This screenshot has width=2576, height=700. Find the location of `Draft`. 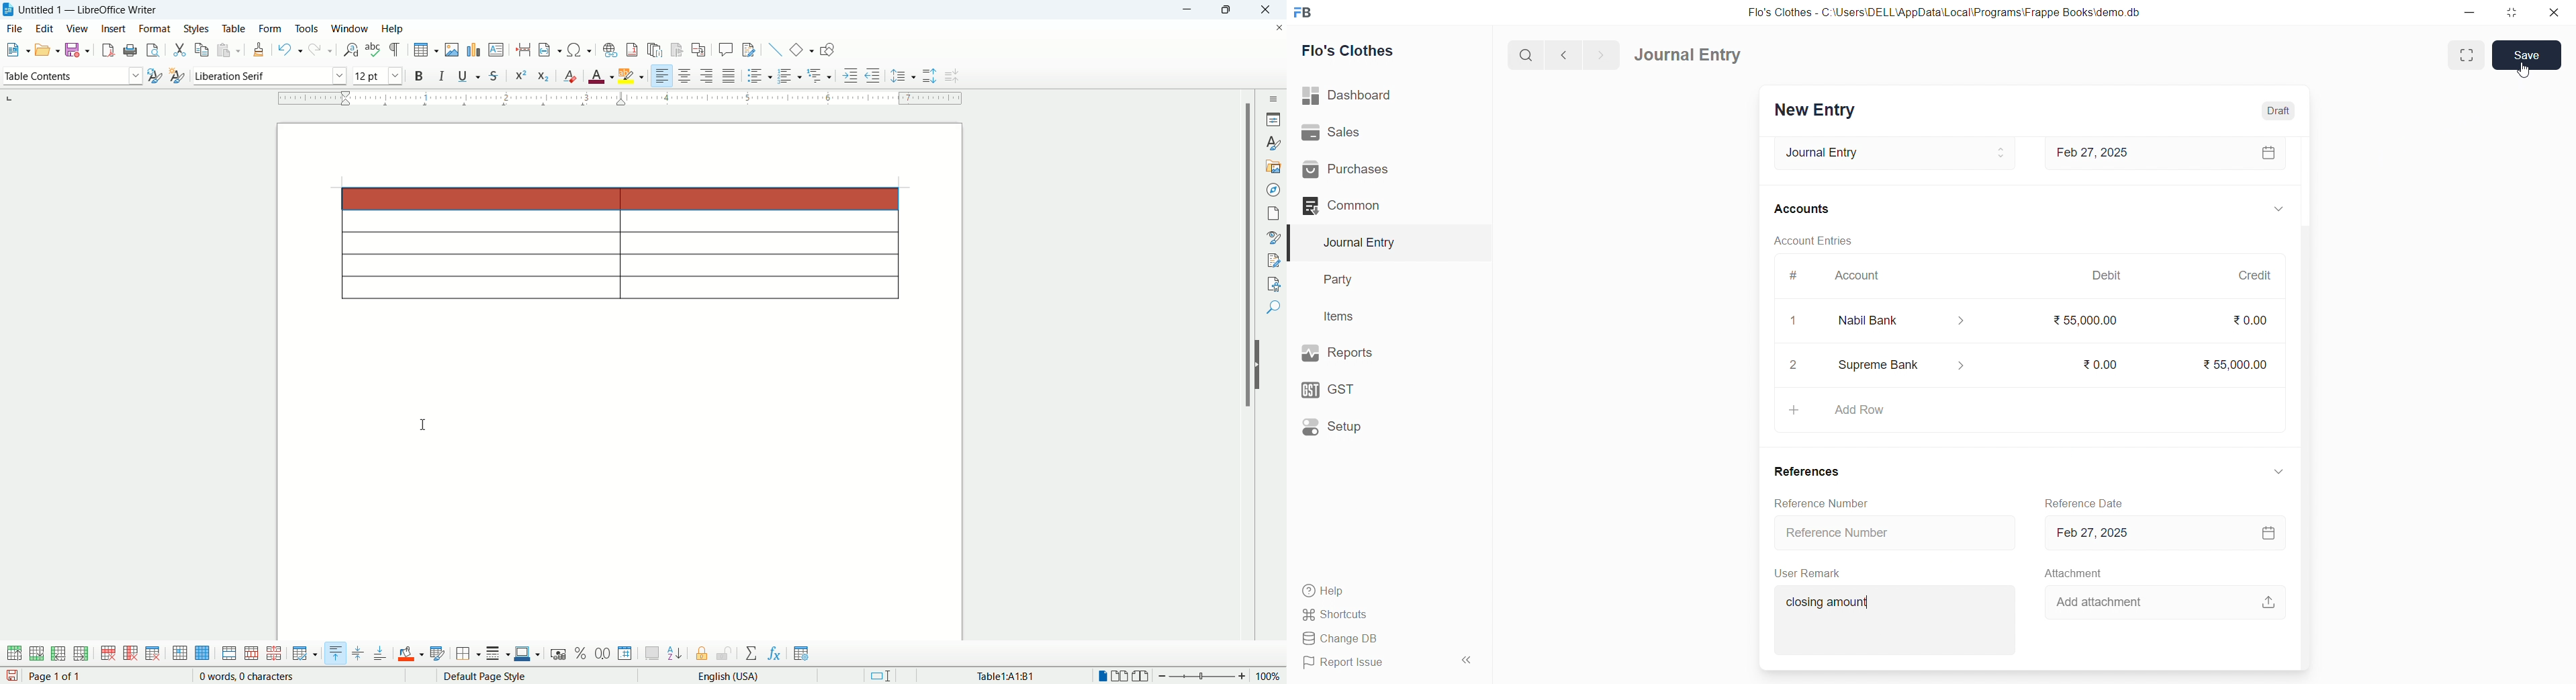

Draft is located at coordinates (2279, 110).